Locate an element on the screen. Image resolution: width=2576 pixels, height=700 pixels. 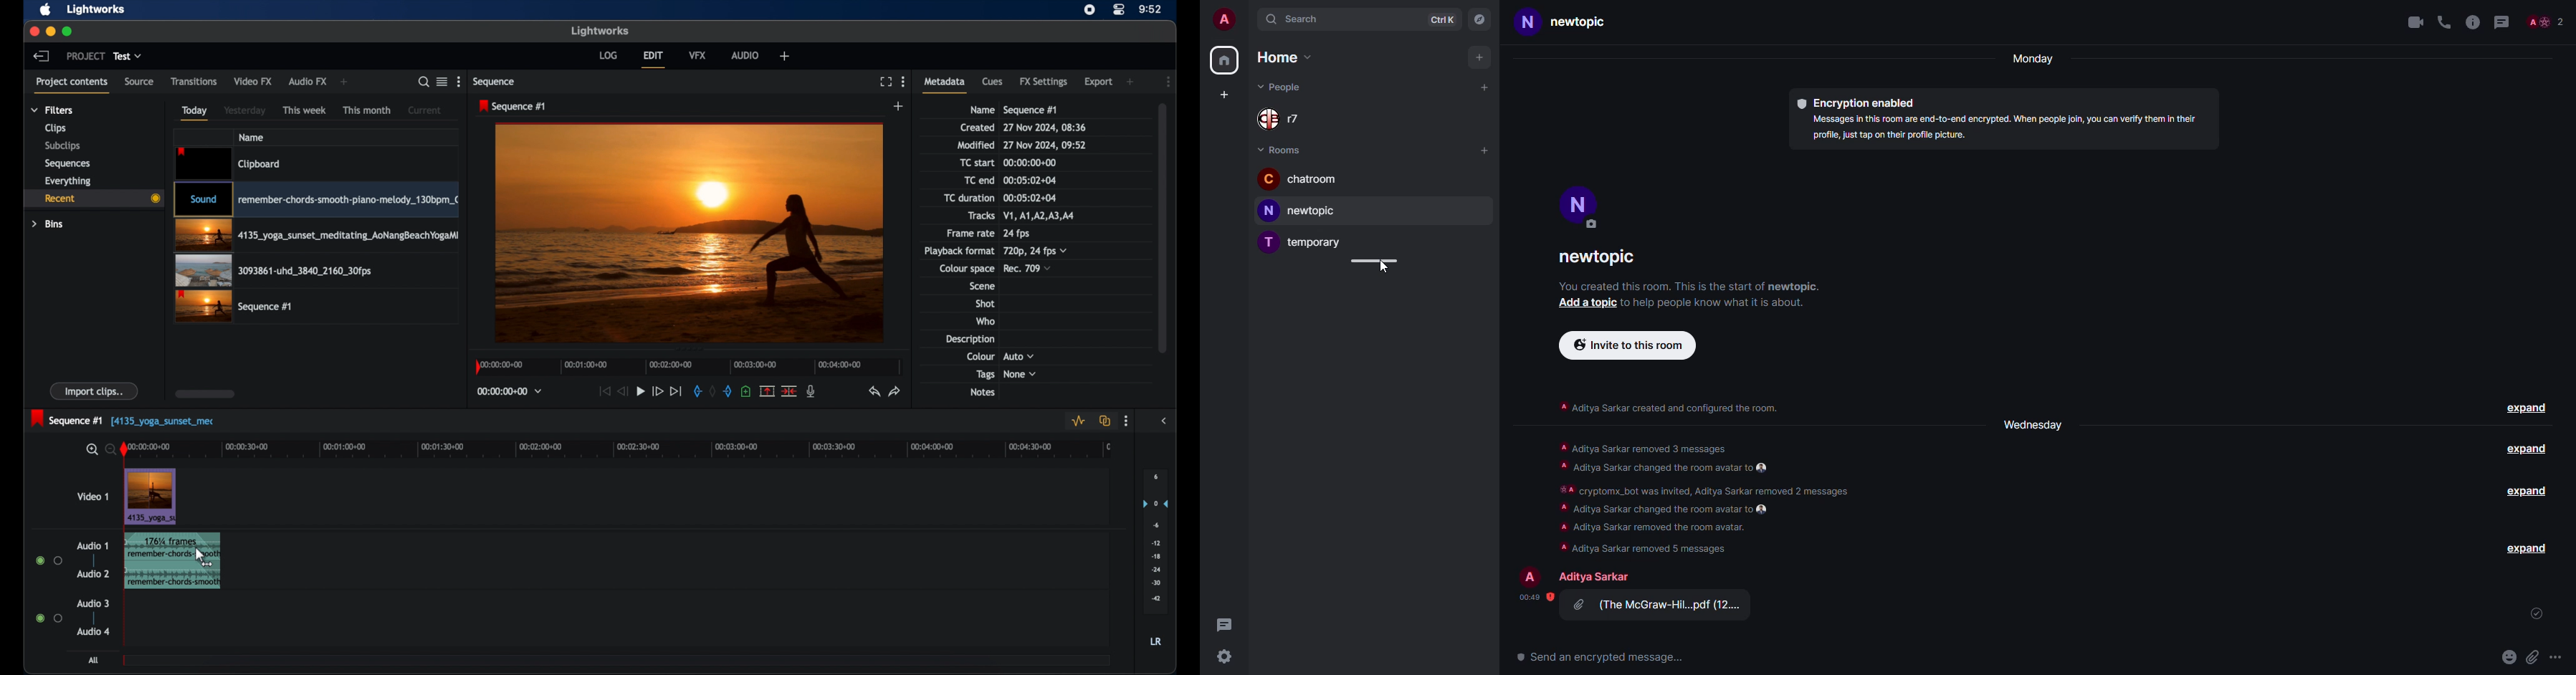
source is located at coordinates (139, 81).